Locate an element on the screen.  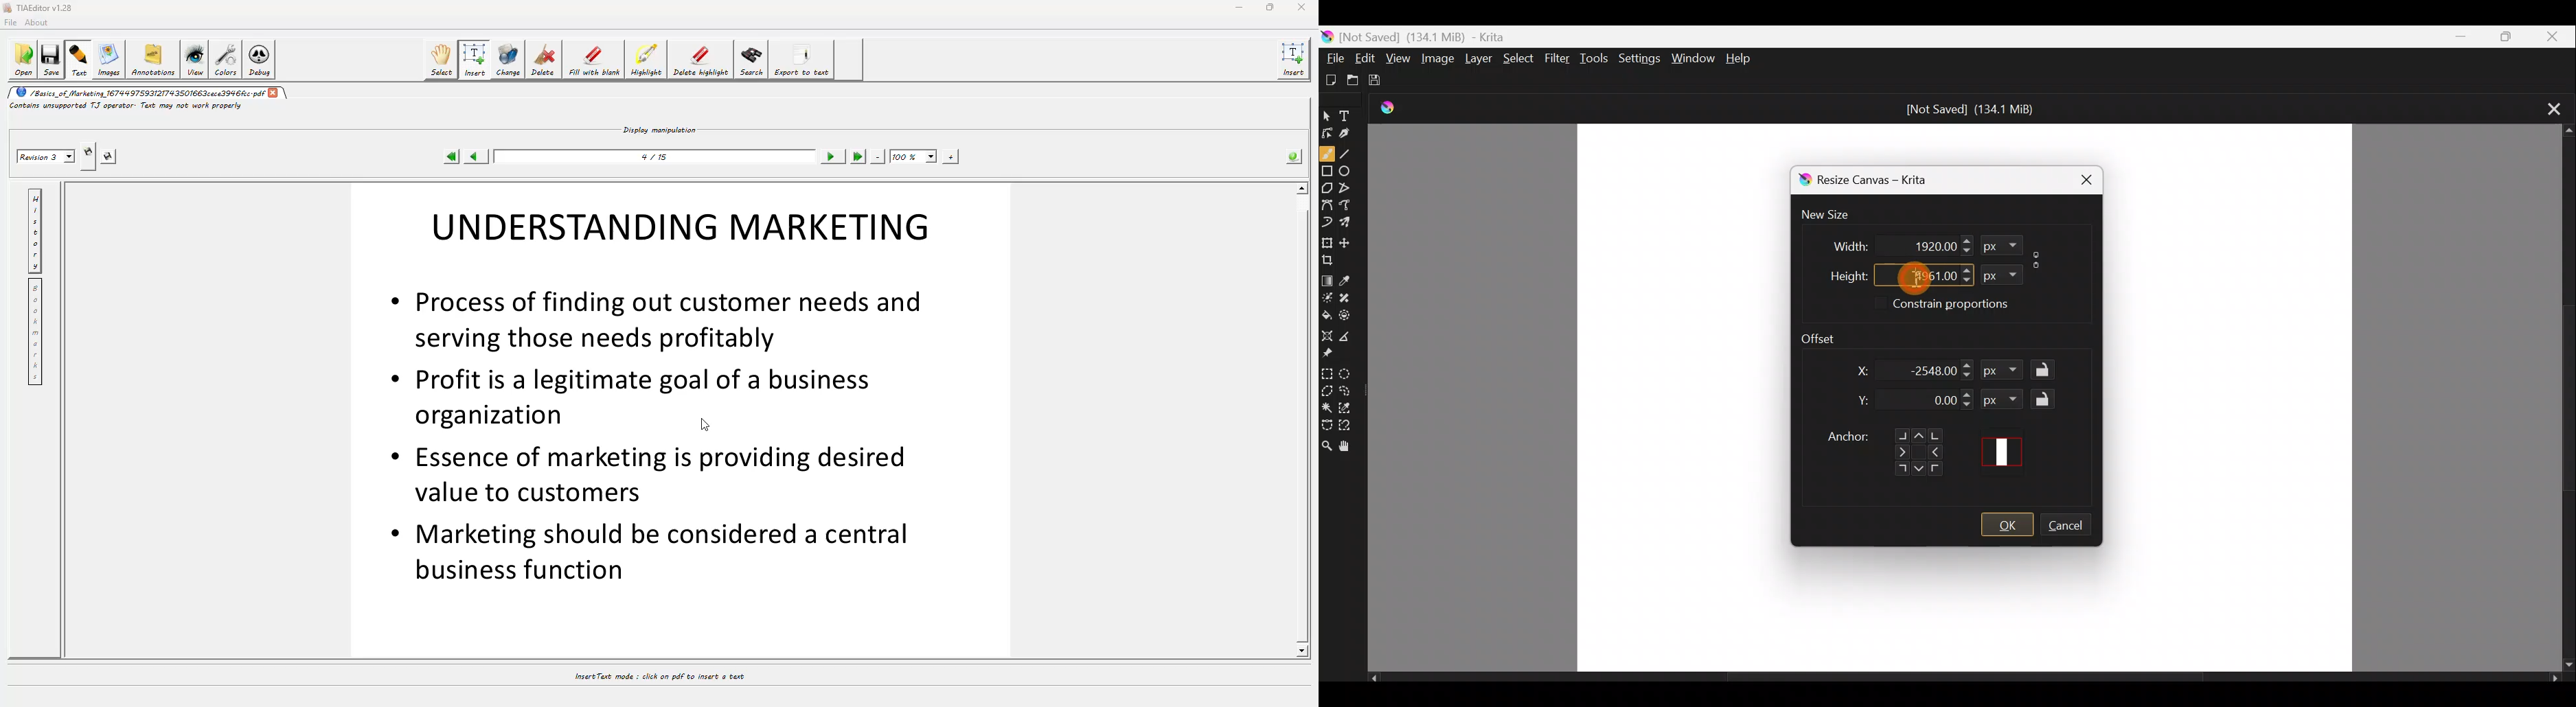
Similar colour selection tool is located at coordinates (1351, 409).